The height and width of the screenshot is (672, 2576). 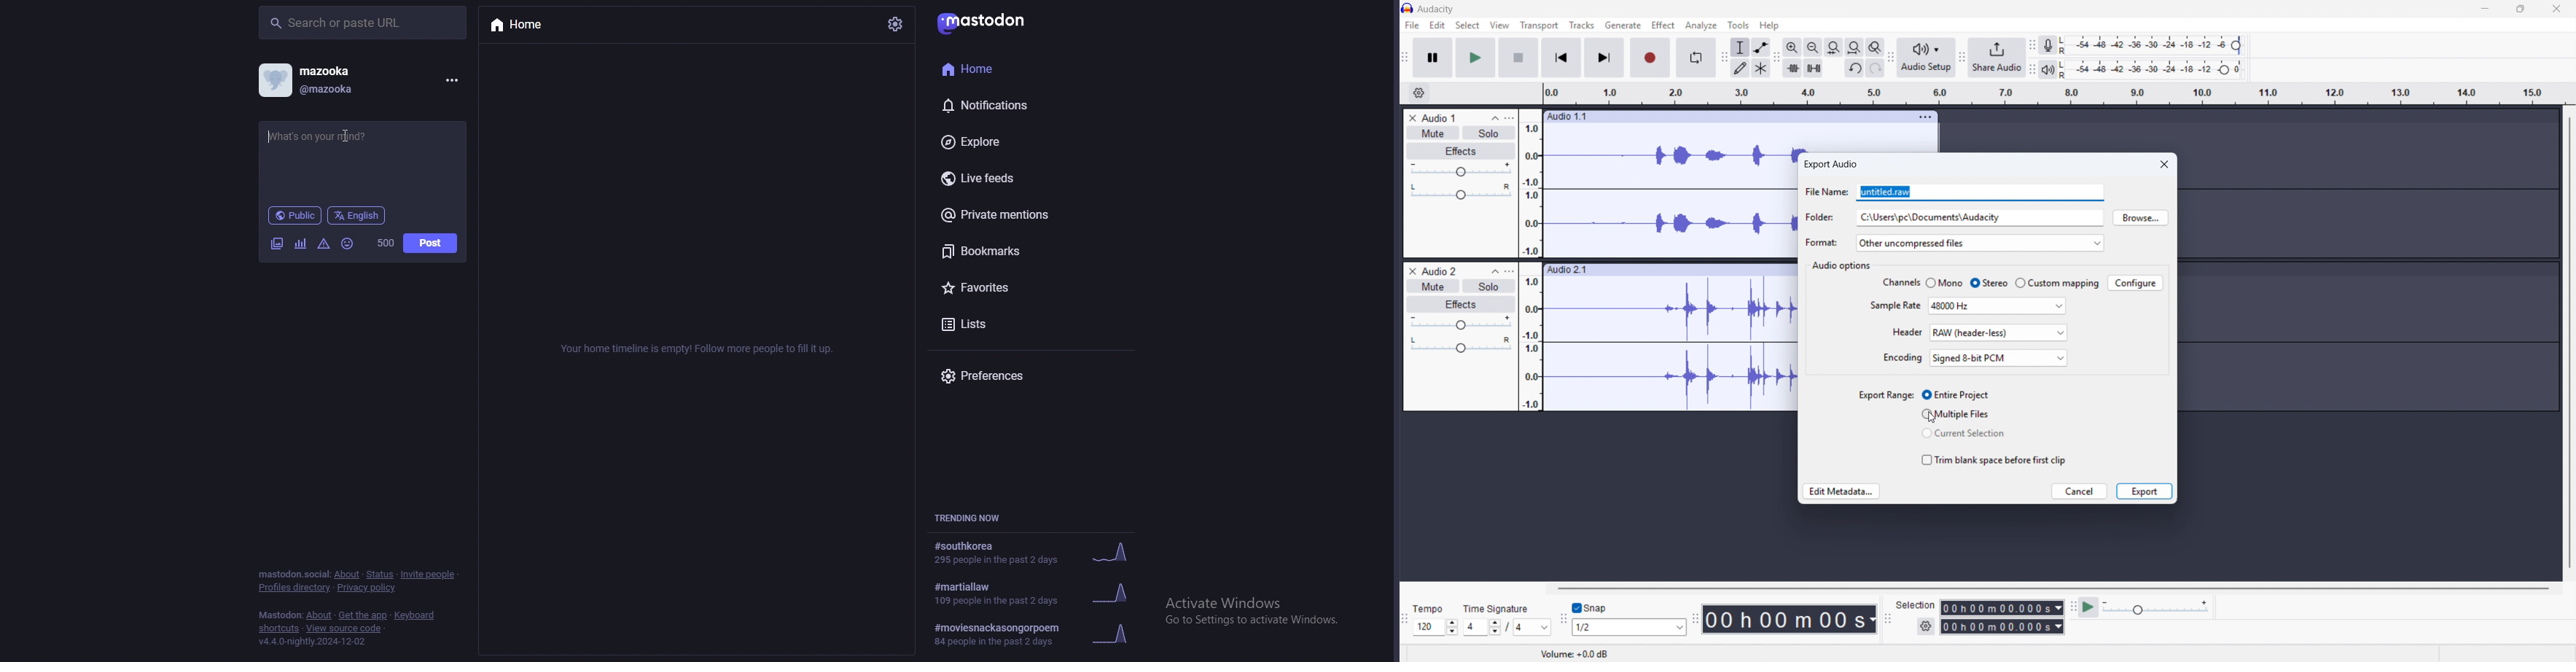 What do you see at coordinates (2164, 164) in the screenshot?
I see `close ` at bounding box center [2164, 164].